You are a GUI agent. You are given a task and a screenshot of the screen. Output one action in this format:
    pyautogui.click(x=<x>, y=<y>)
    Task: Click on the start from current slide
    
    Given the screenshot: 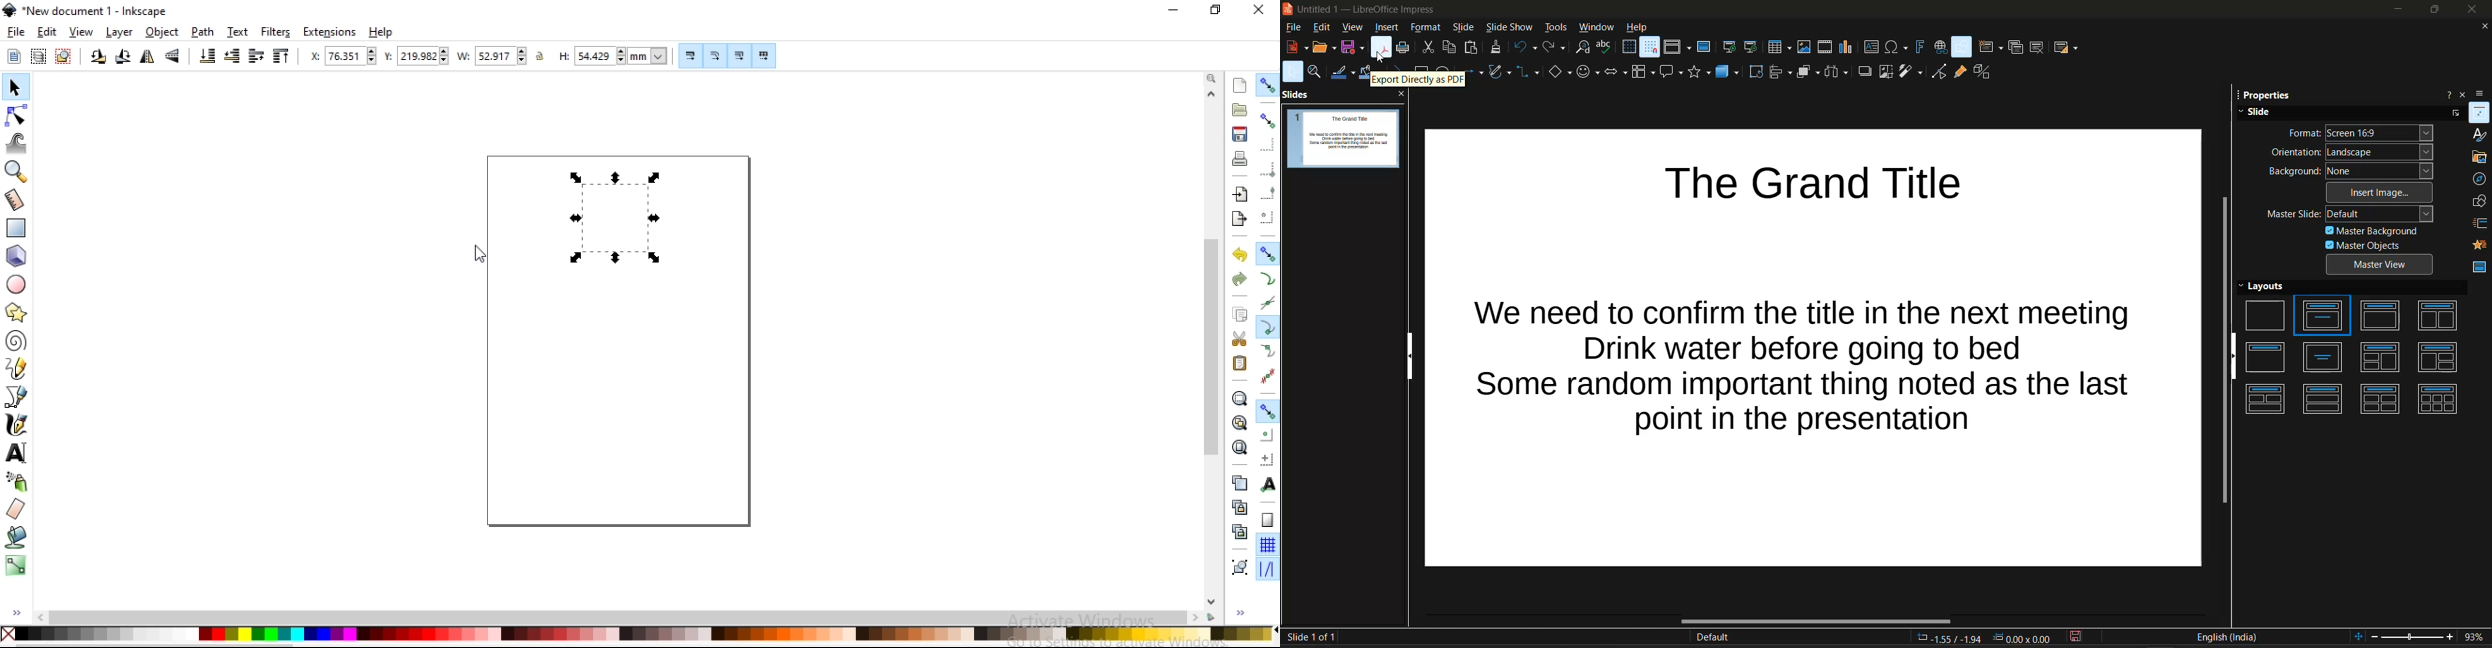 What is the action you would take?
    pyautogui.click(x=1754, y=47)
    